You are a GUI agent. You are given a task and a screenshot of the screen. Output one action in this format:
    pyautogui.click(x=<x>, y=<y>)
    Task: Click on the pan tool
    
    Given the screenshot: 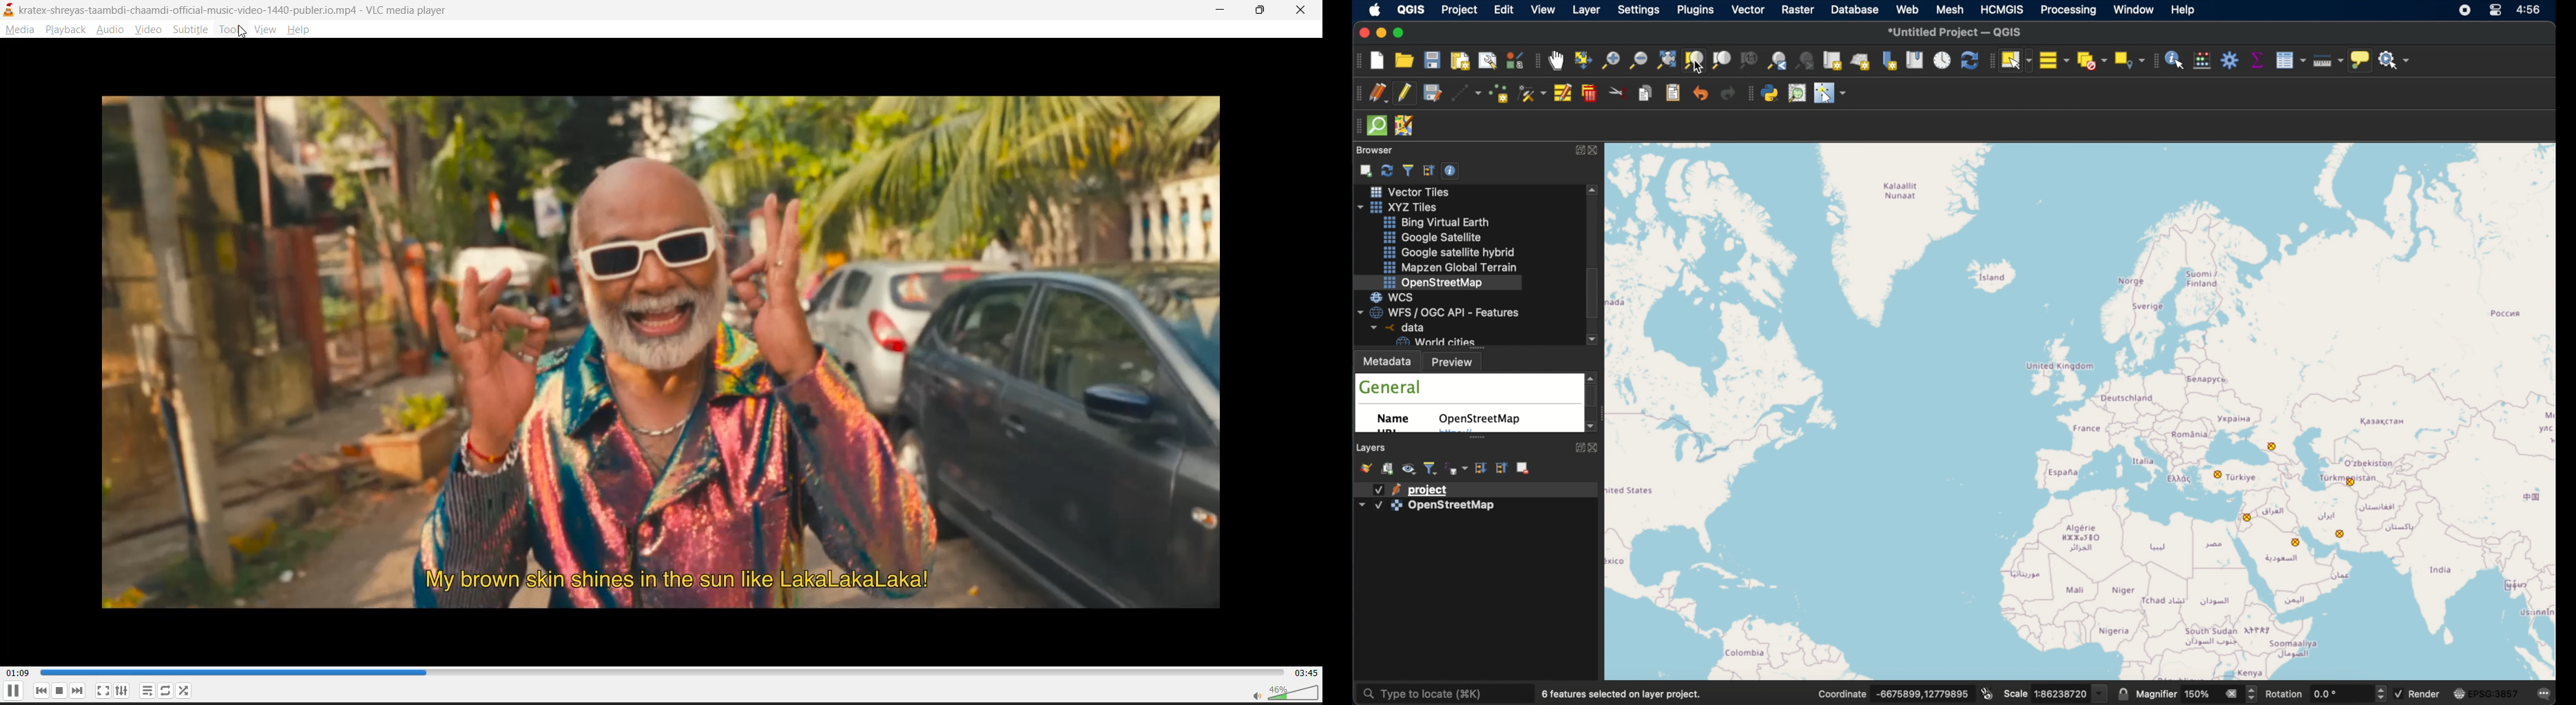 What is the action you would take?
    pyautogui.click(x=1556, y=61)
    